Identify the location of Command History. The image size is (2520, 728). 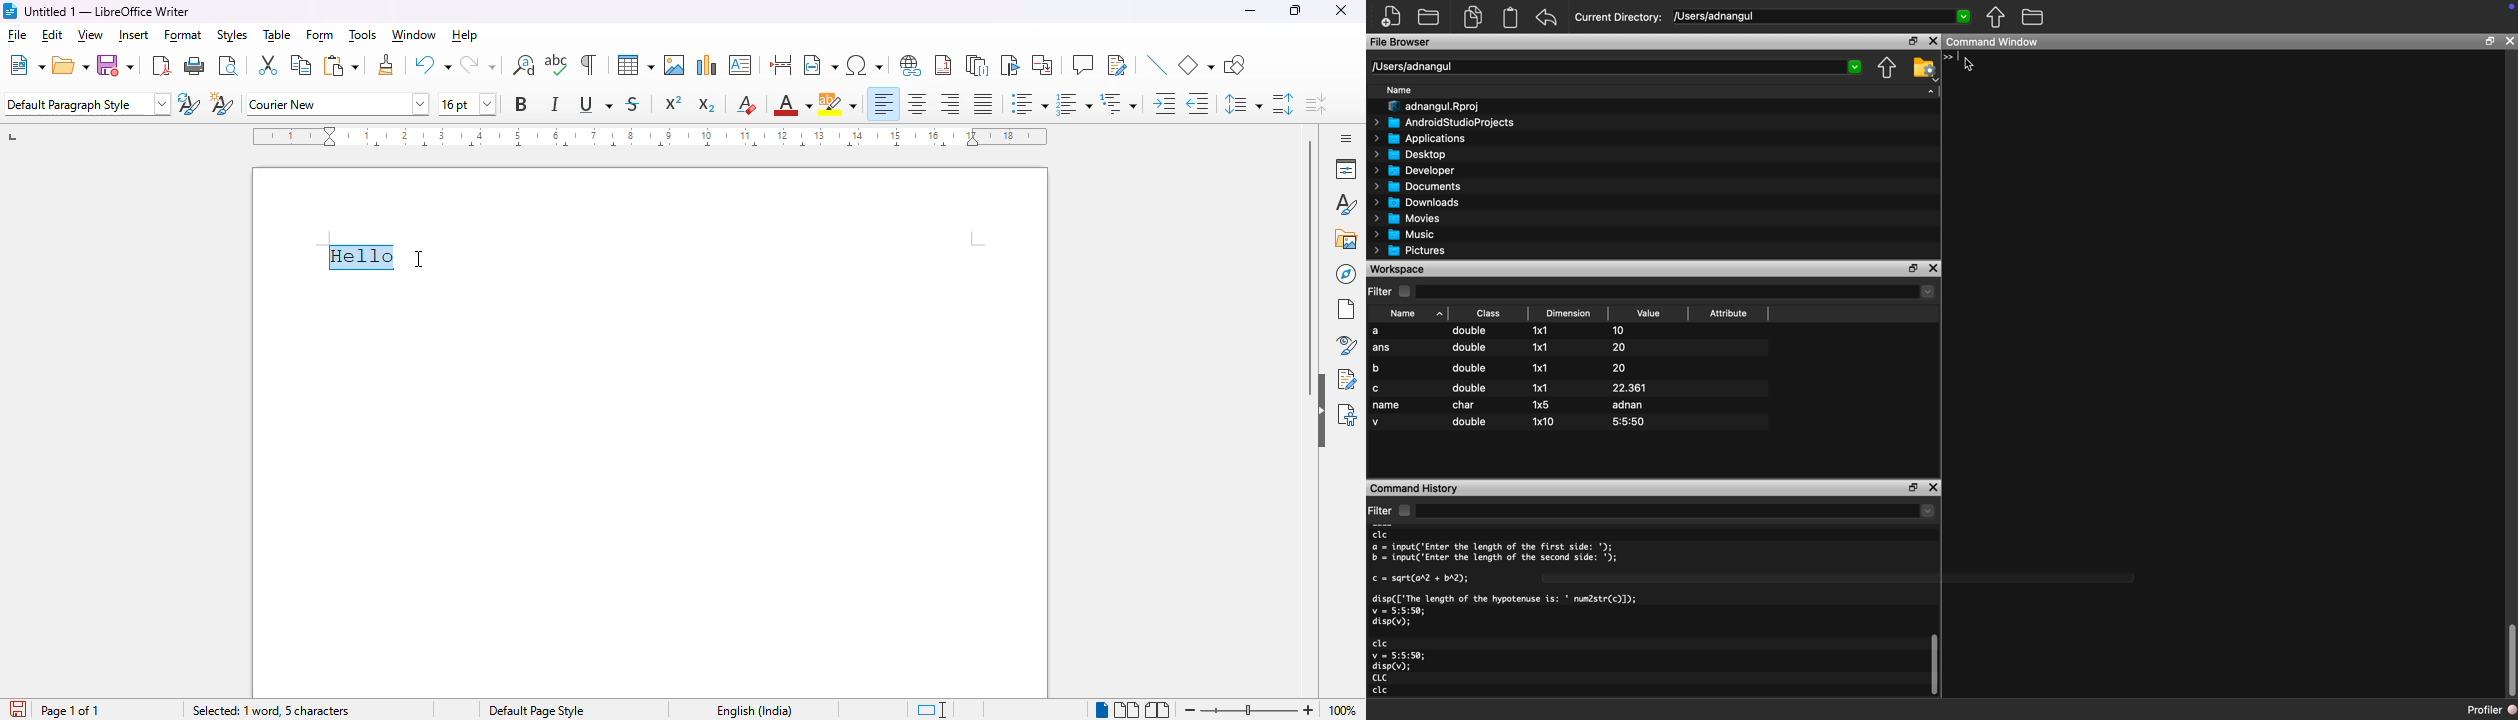
(1416, 488).